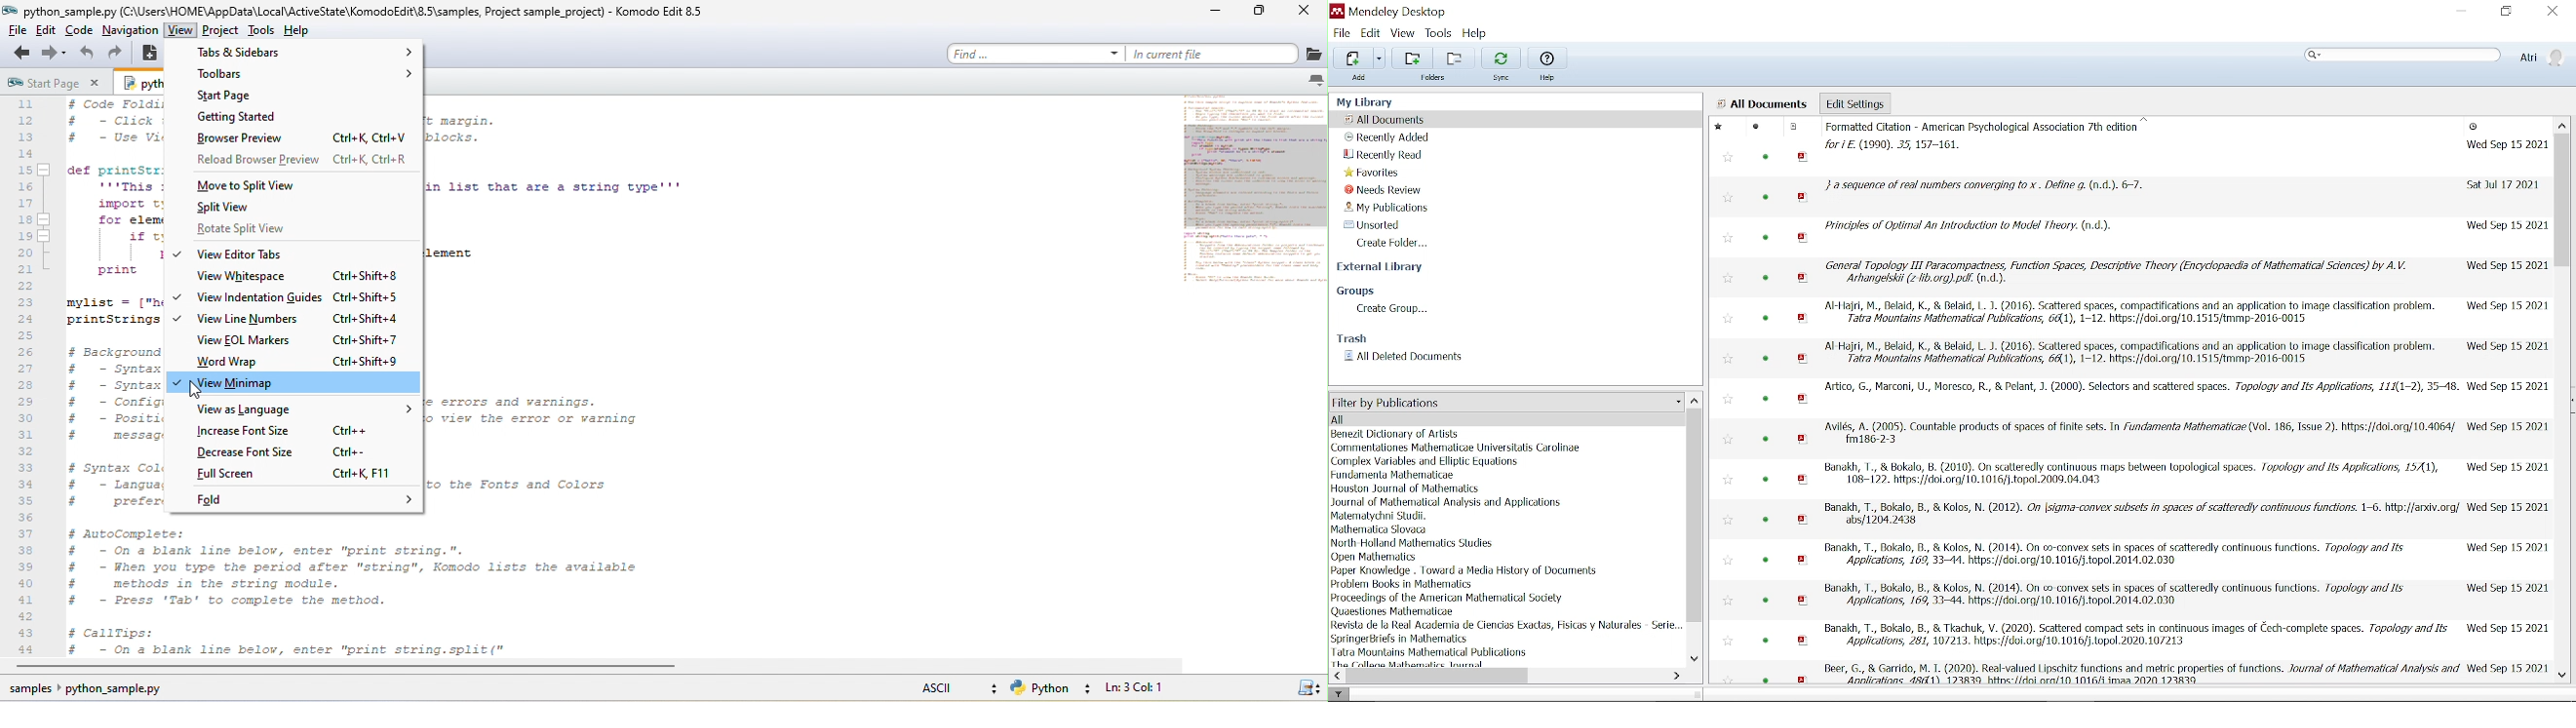 The height and width of the screenshot is (728, 2576). What do you see at coordinates (1387, 137) in the screenshot?
I see `Recently Added` at bounding box center [1387, 137].